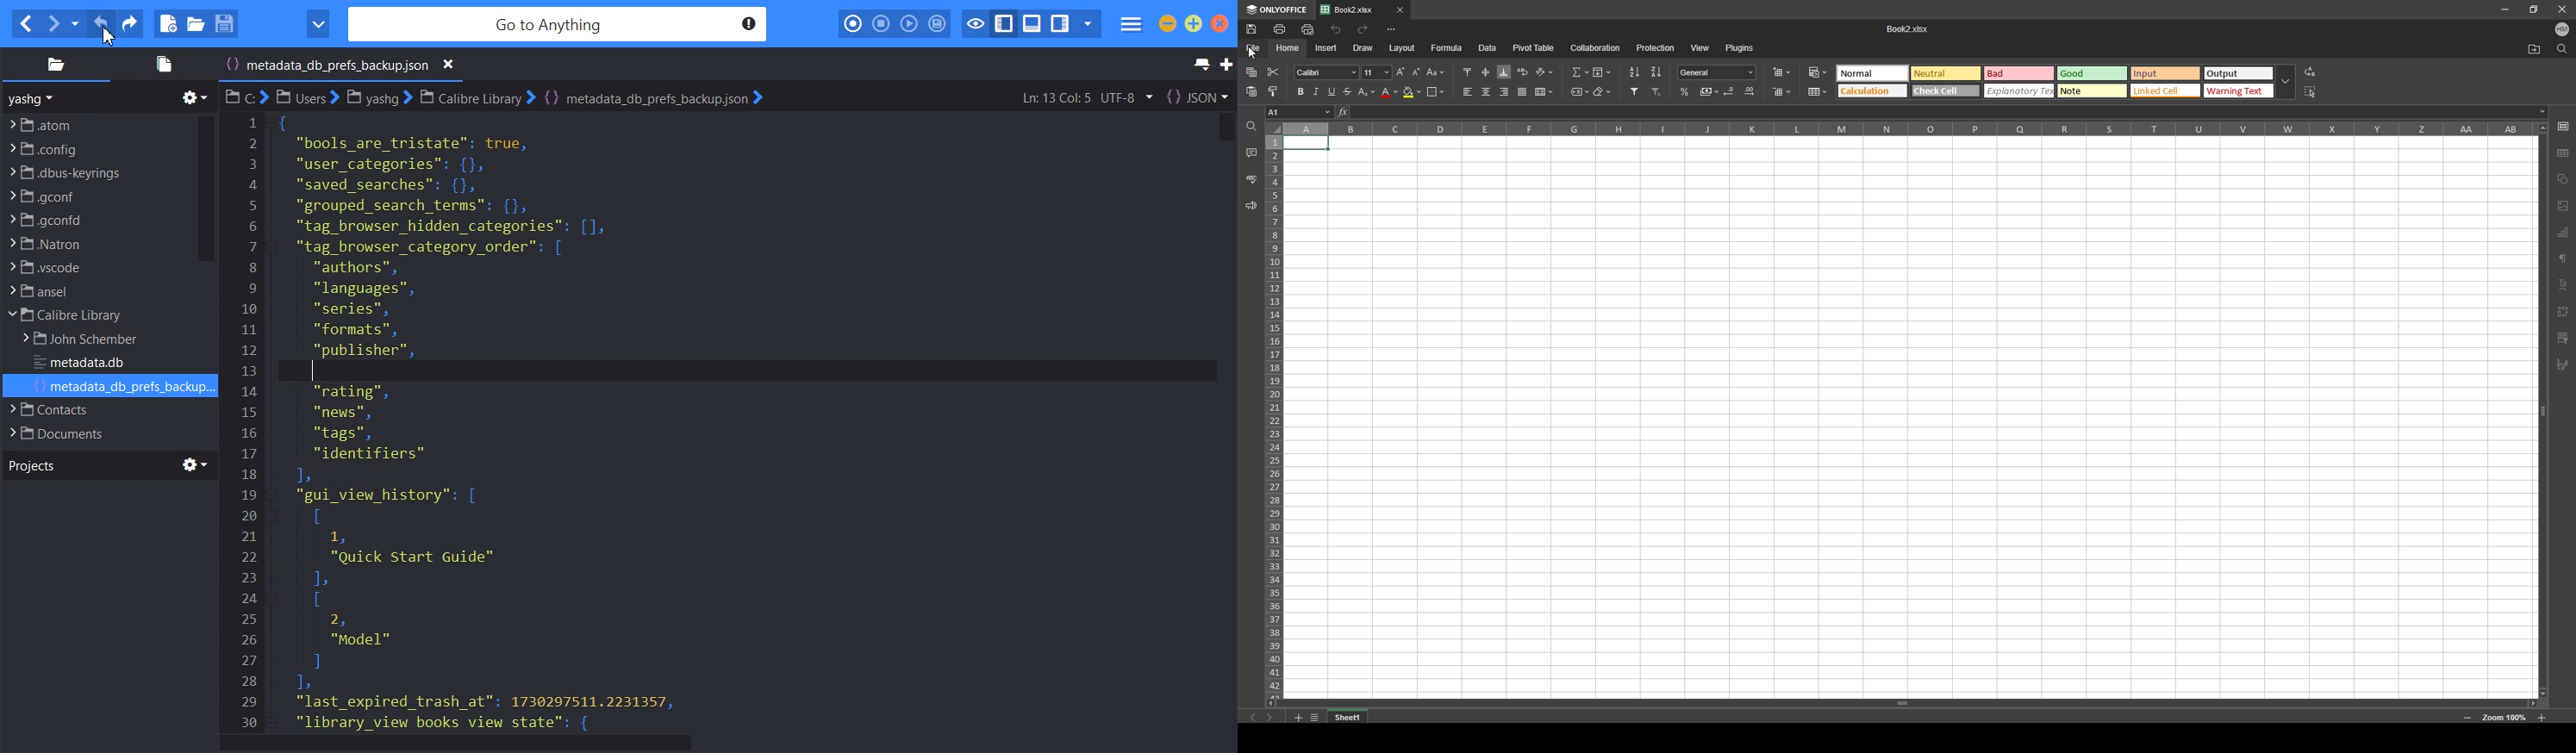 Image resolution: width=2576 pixels, height=756 pixels. Describe the element at coordinates (2563, 365) in the screenshot. I see `tool brush` at that location.